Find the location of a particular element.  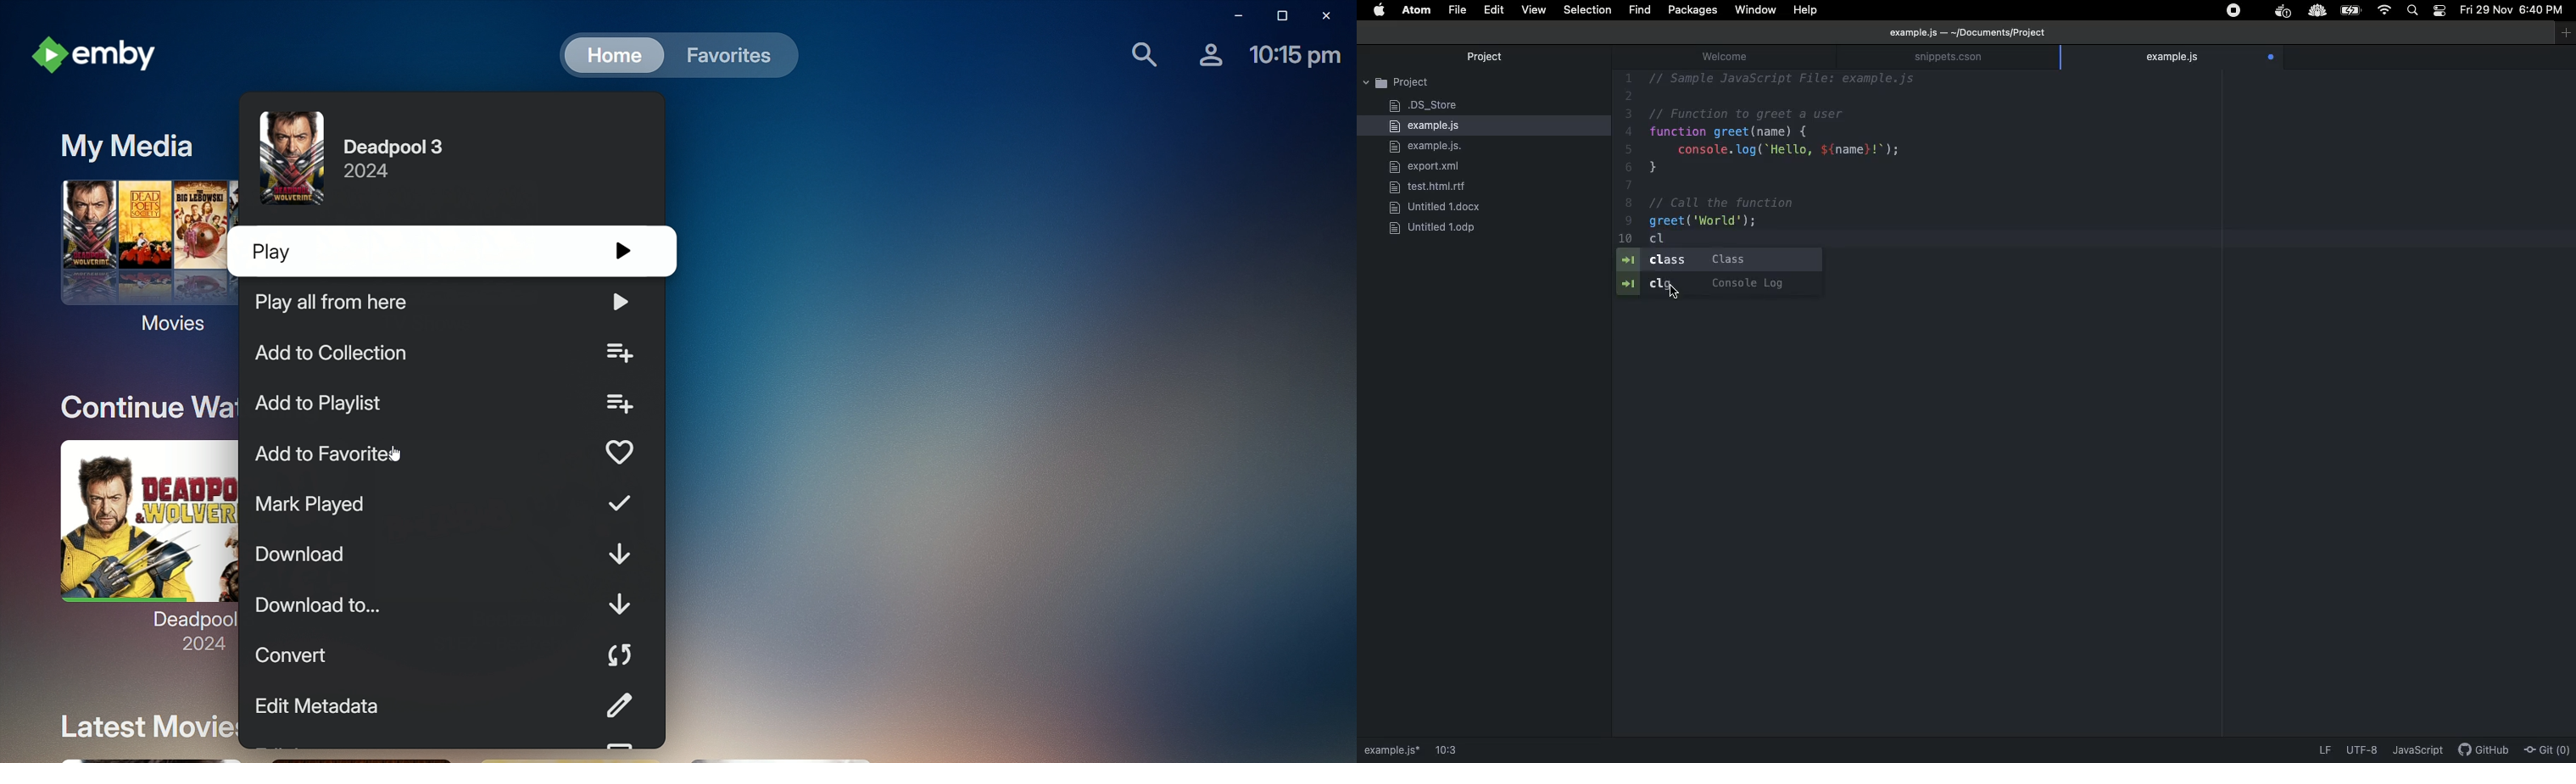

Close is located at coordinates (1329, 16).